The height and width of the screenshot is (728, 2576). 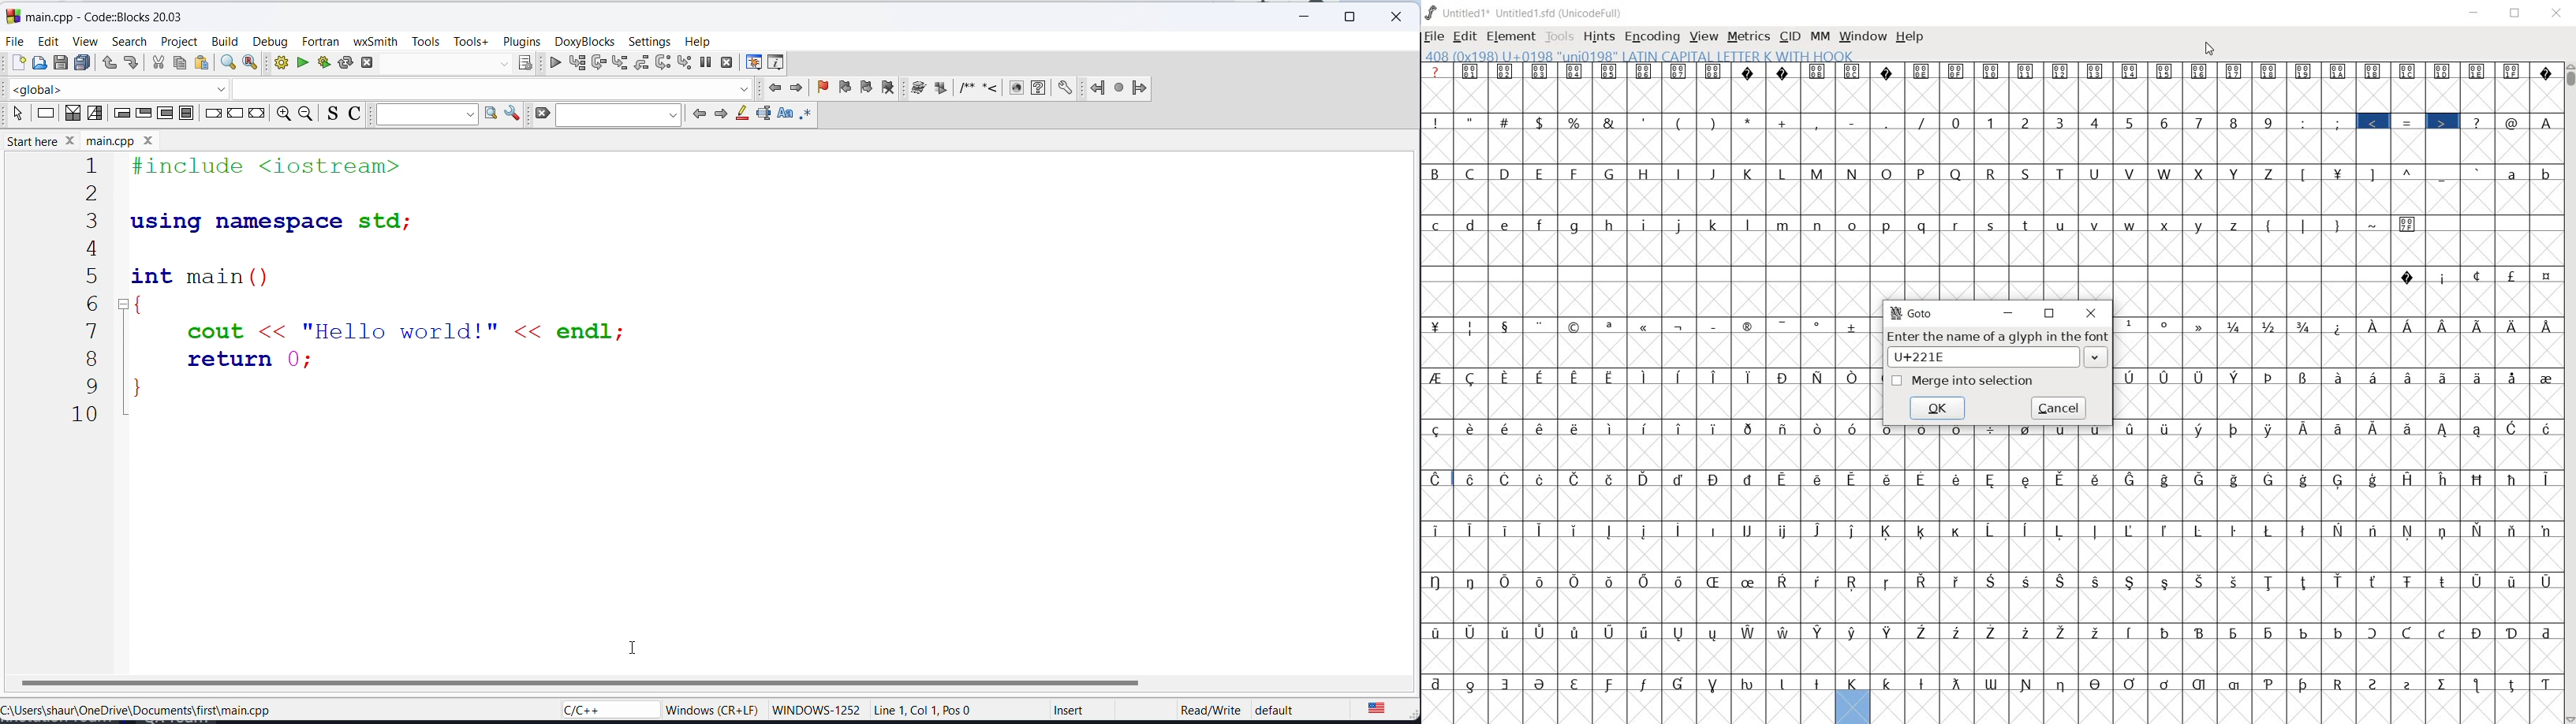 I want to click on icon, so click(x=988, y=91).